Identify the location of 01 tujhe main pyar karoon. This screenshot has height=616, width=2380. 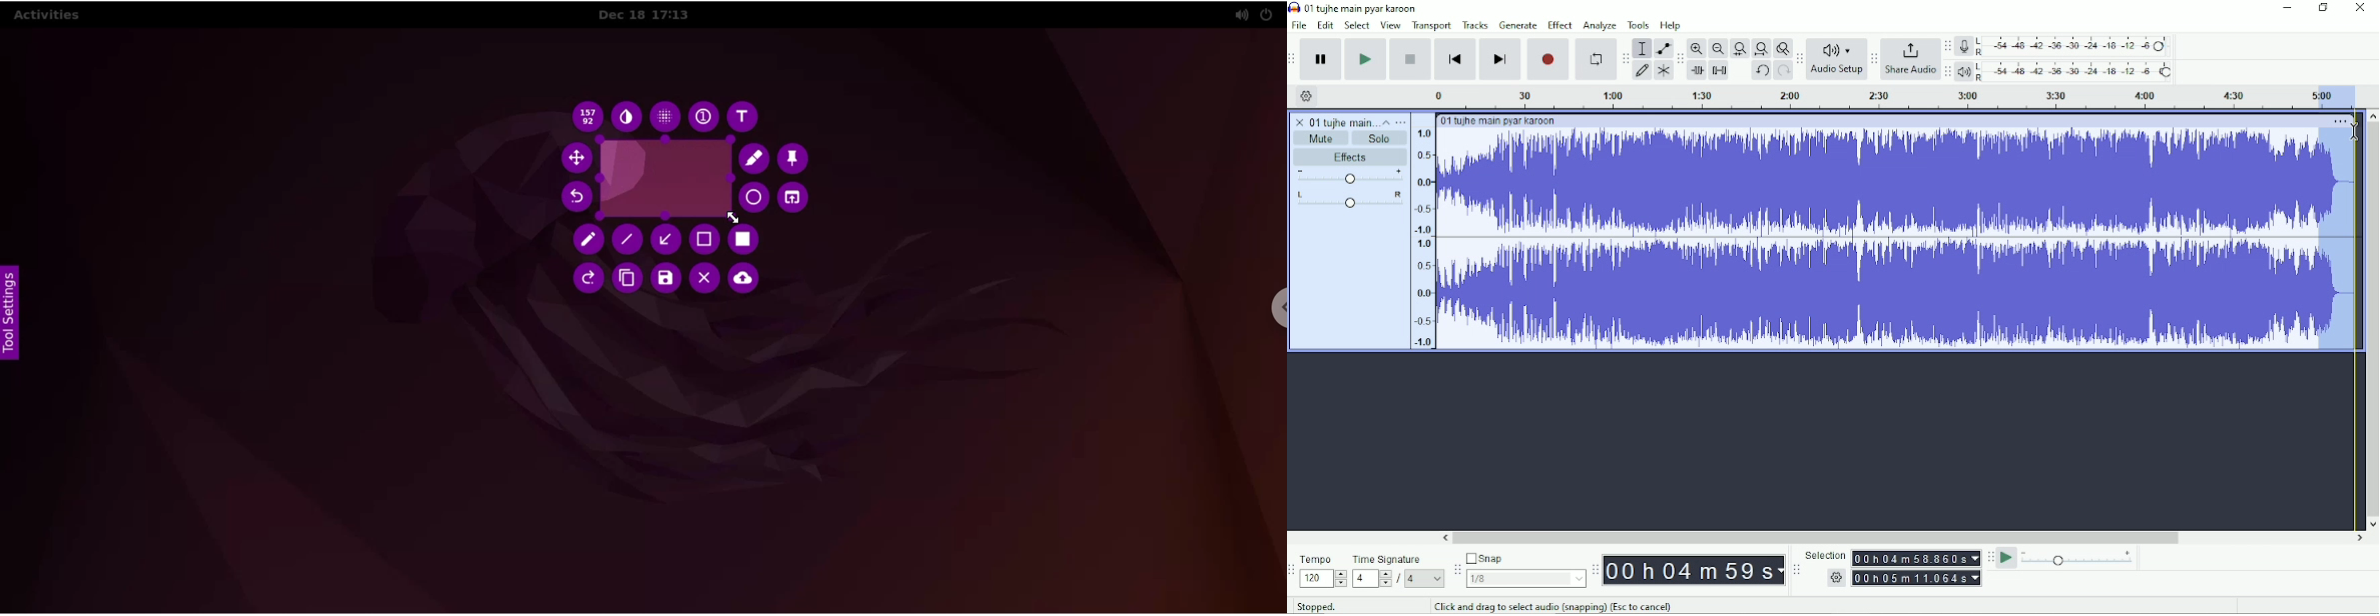
(1363, 8).